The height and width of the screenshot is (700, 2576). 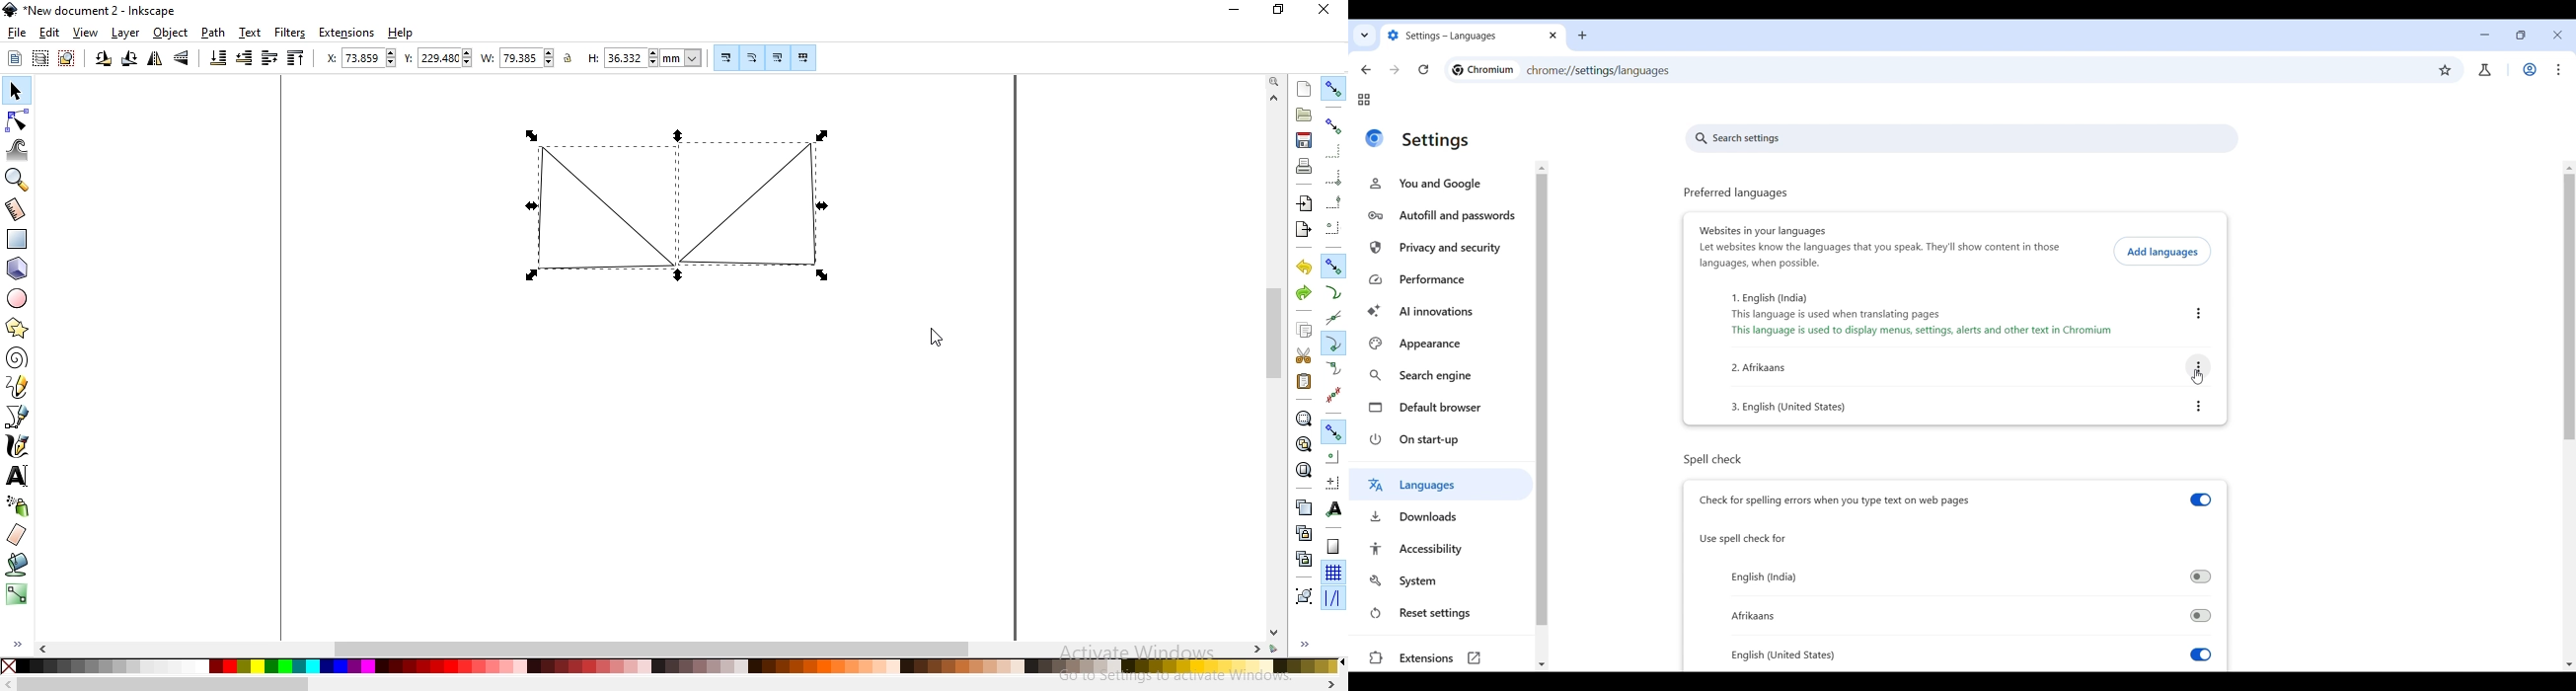 What do you see at coordinates (1332, 599) in the screenshot?
I see `snap guide` at bounding box center [1332, 599].